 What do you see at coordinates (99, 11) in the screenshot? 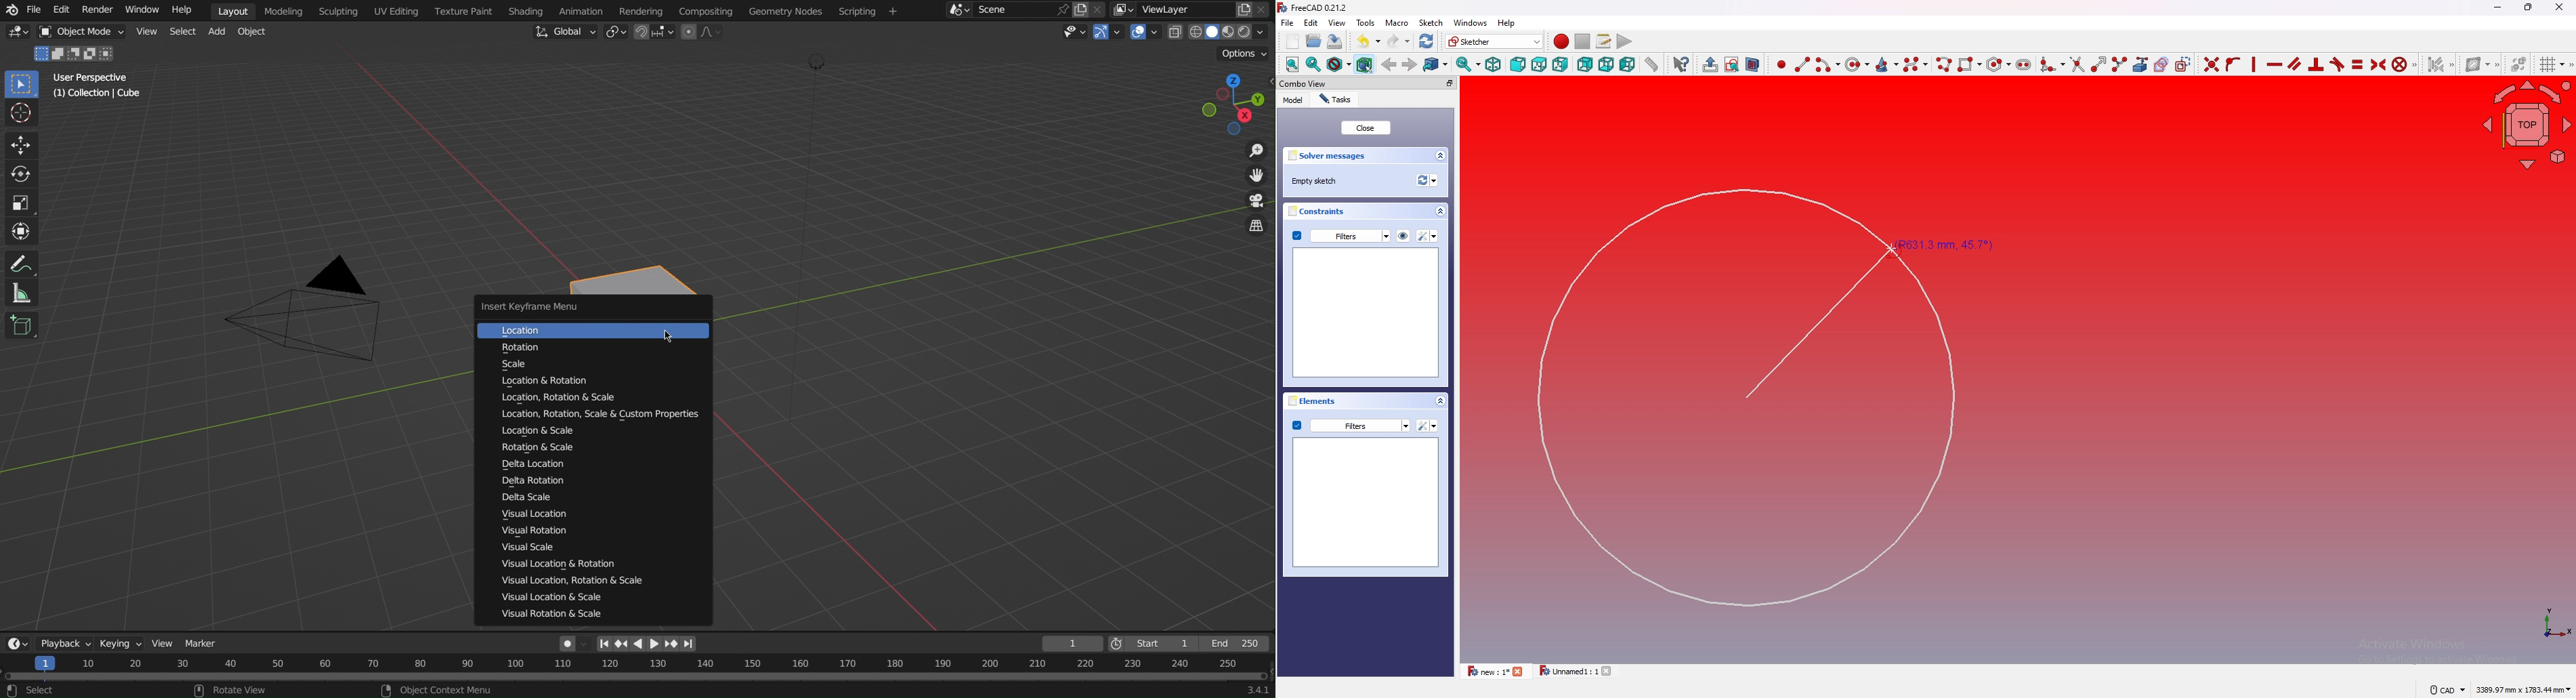
I see `Render` at bounding box center [99, 11].